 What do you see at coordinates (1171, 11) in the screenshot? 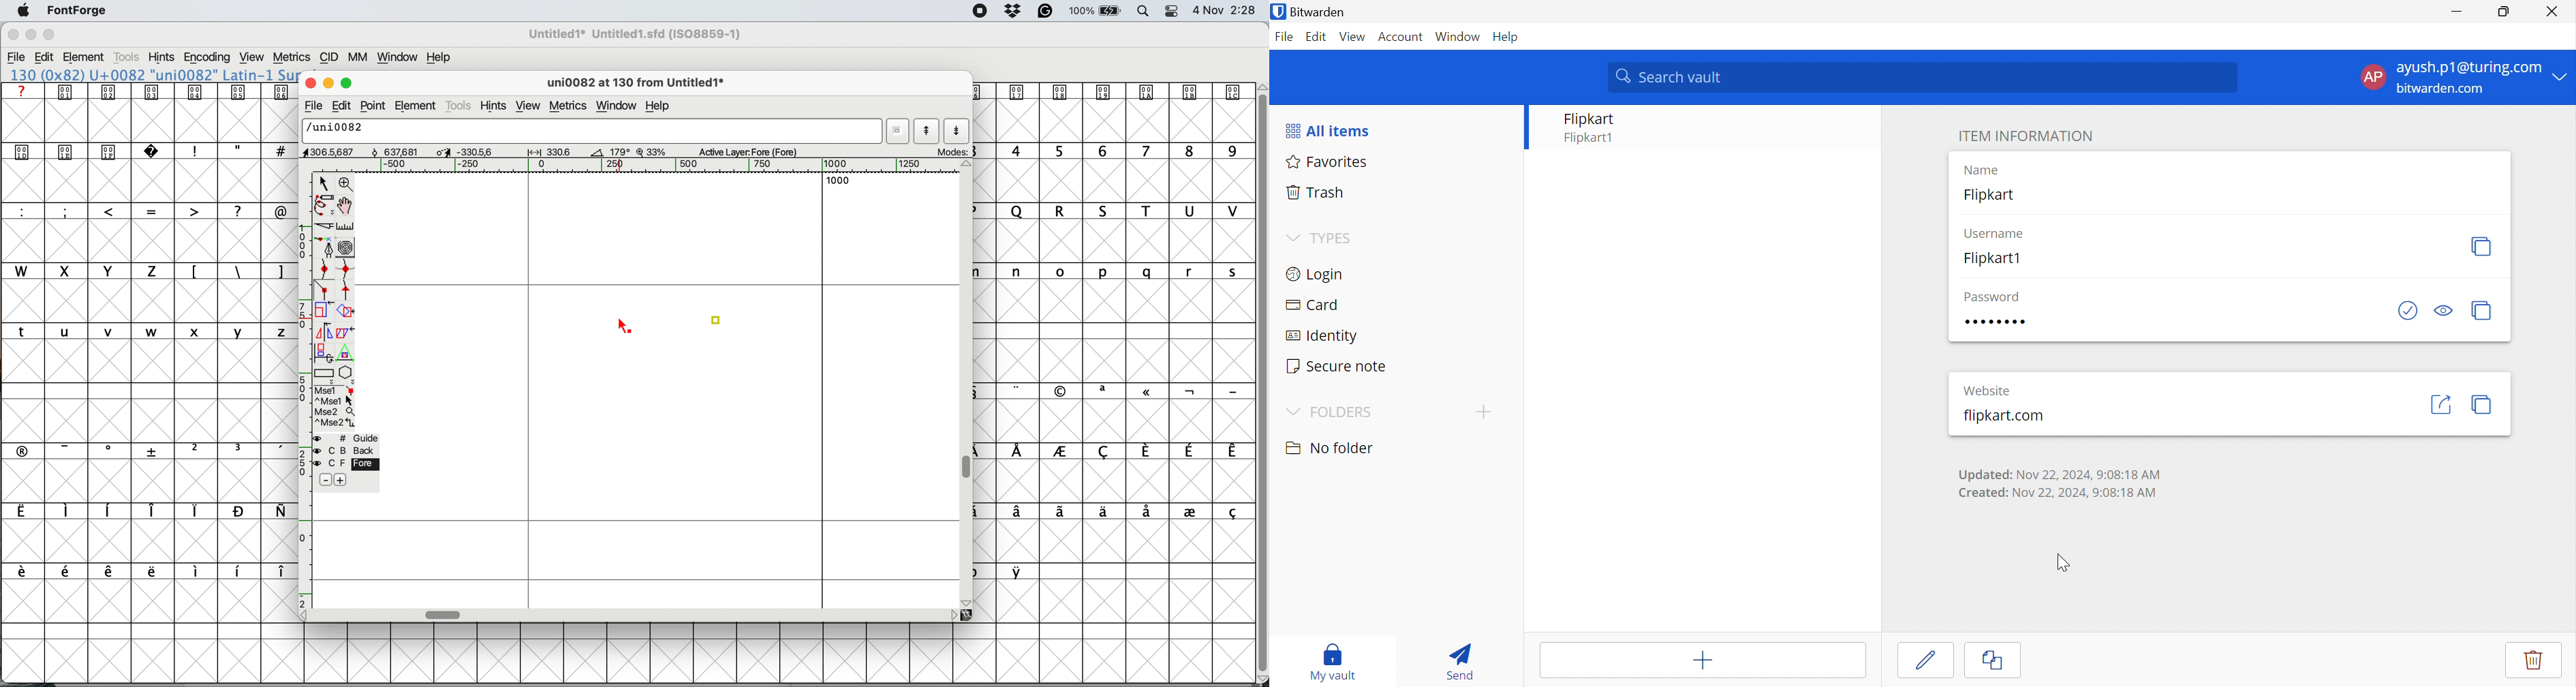
I see `control center` at bounding box center [1171, 11].